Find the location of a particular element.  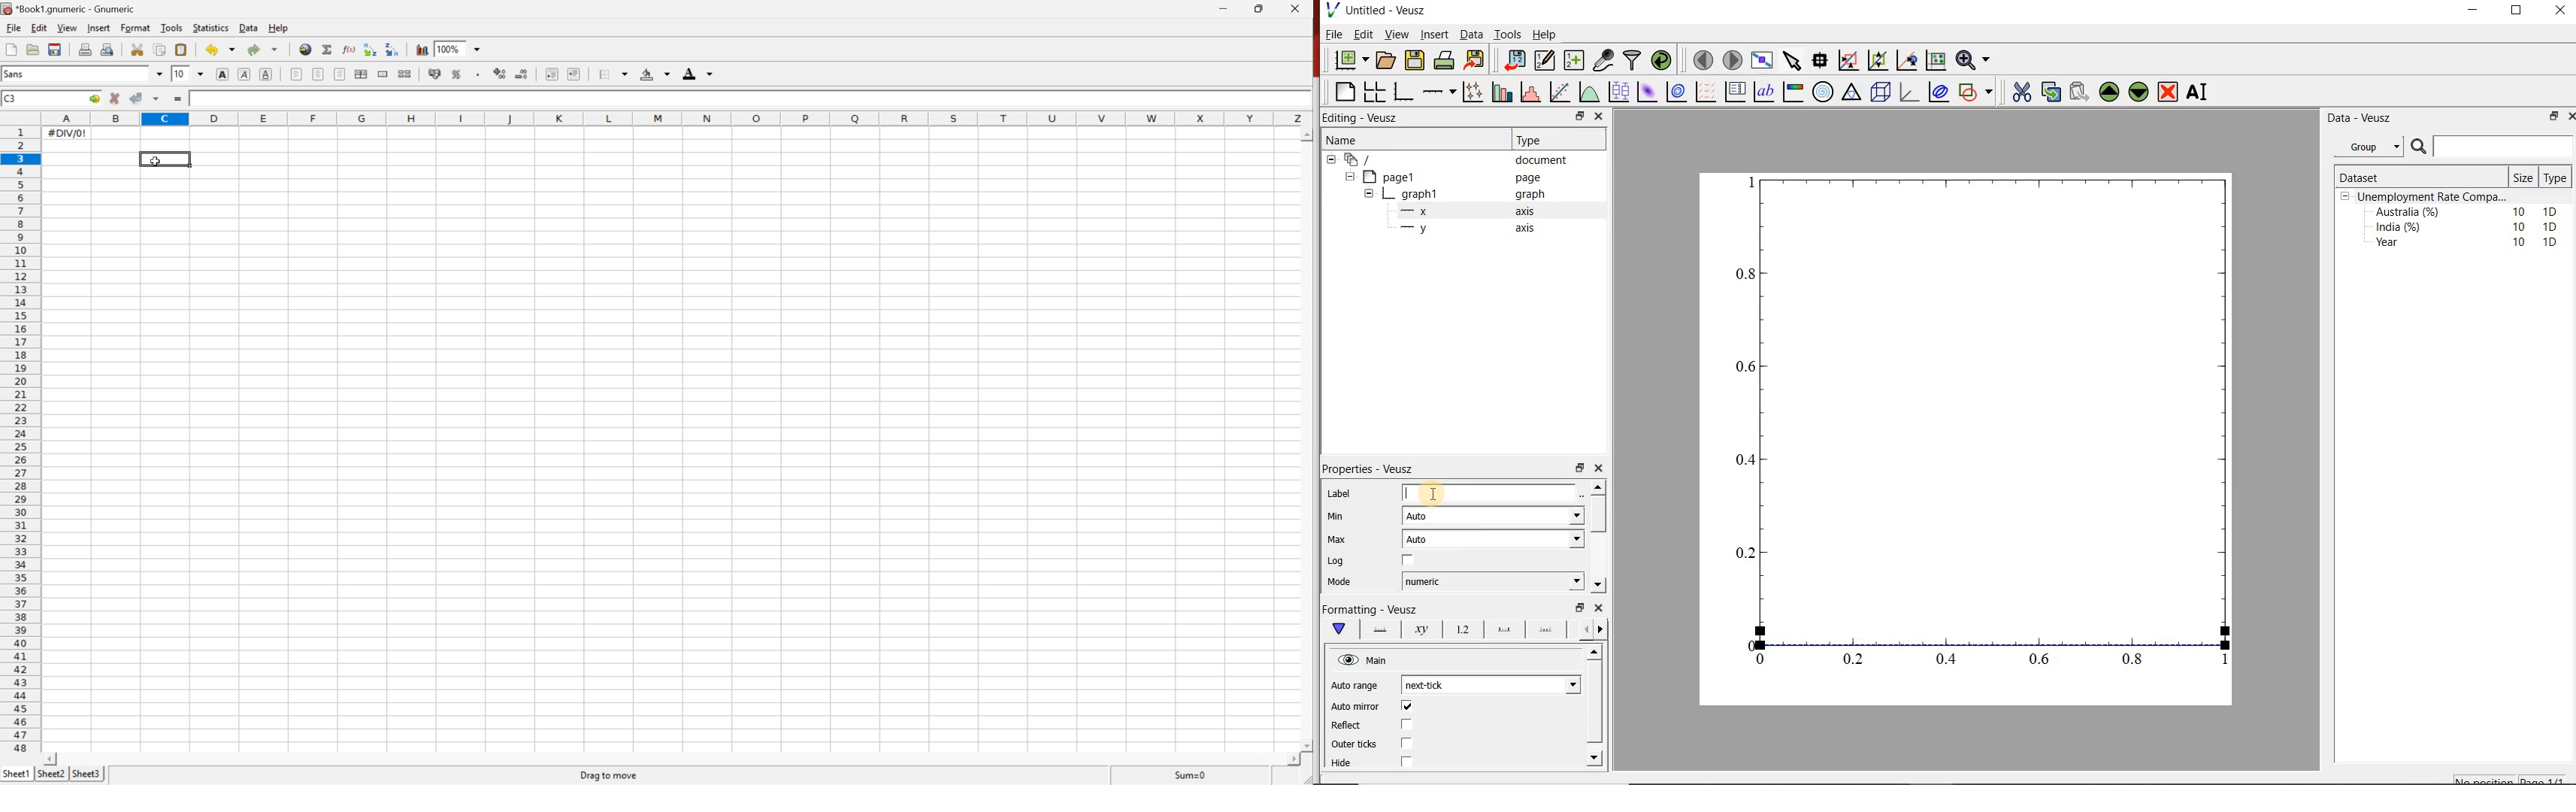

close is located at coordinates (2571, 115).